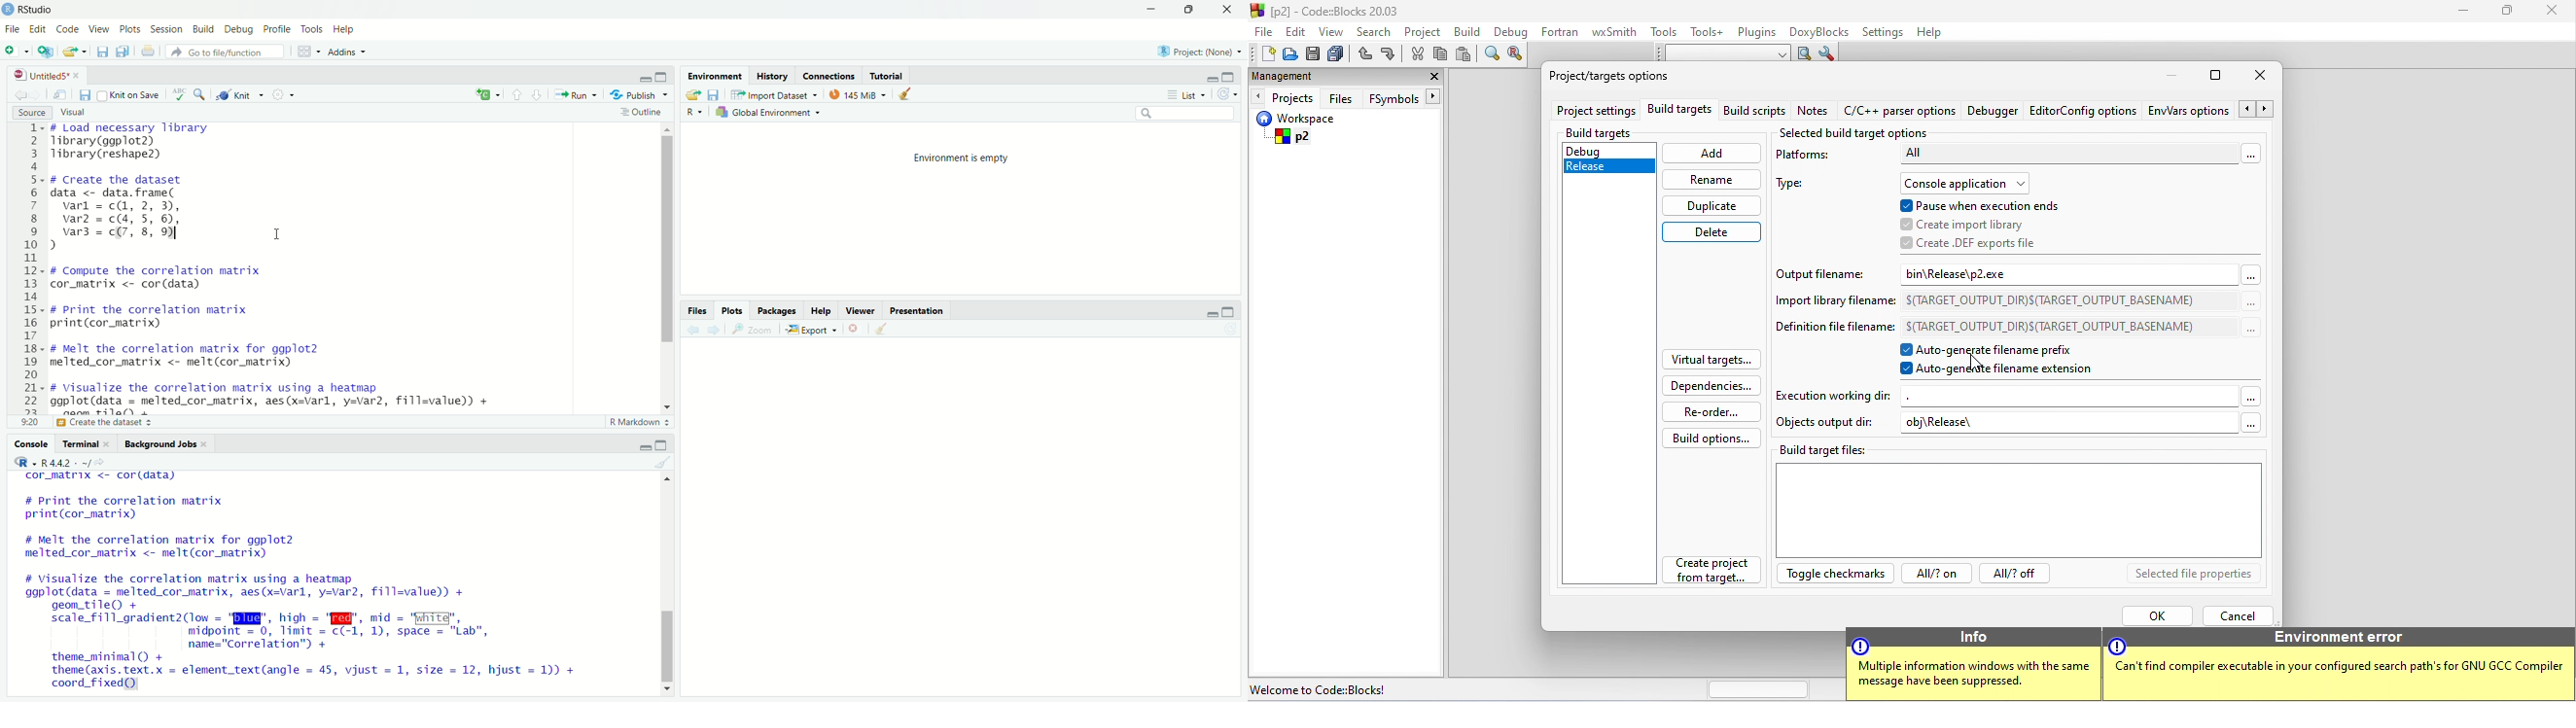  What do you see at coordinates (693, 94) in the screenshot?
I see `load workspace` at bounding box center [693, 94].